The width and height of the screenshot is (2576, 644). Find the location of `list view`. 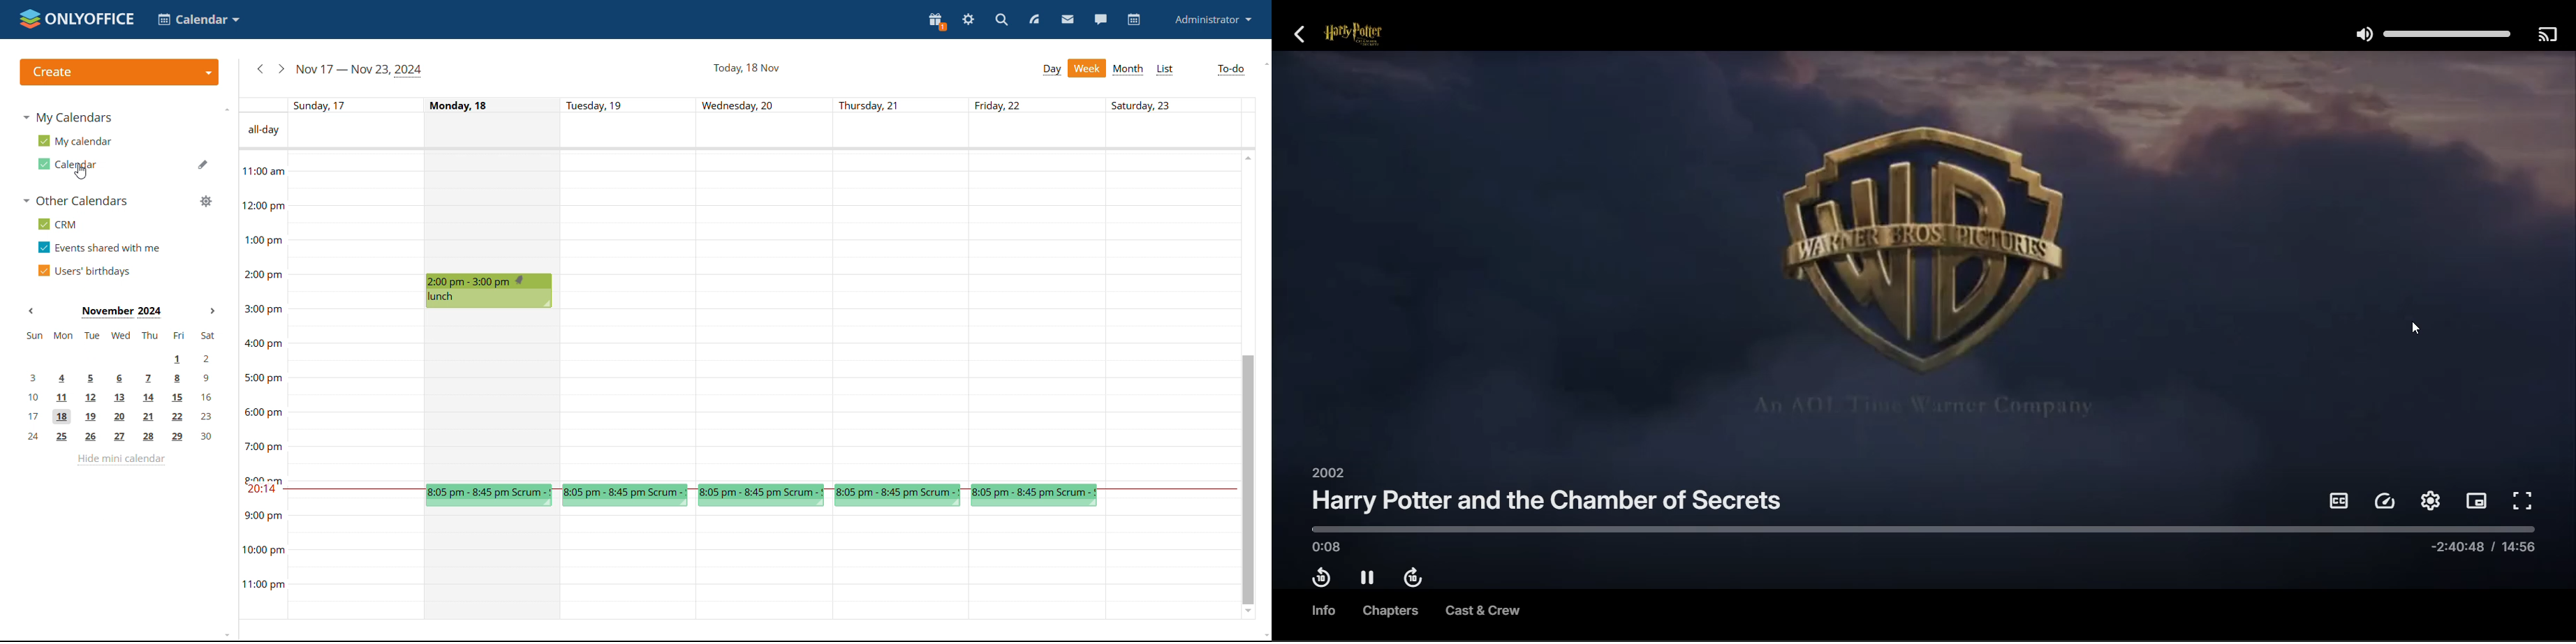

list view is located at coordinates (1164, 70).